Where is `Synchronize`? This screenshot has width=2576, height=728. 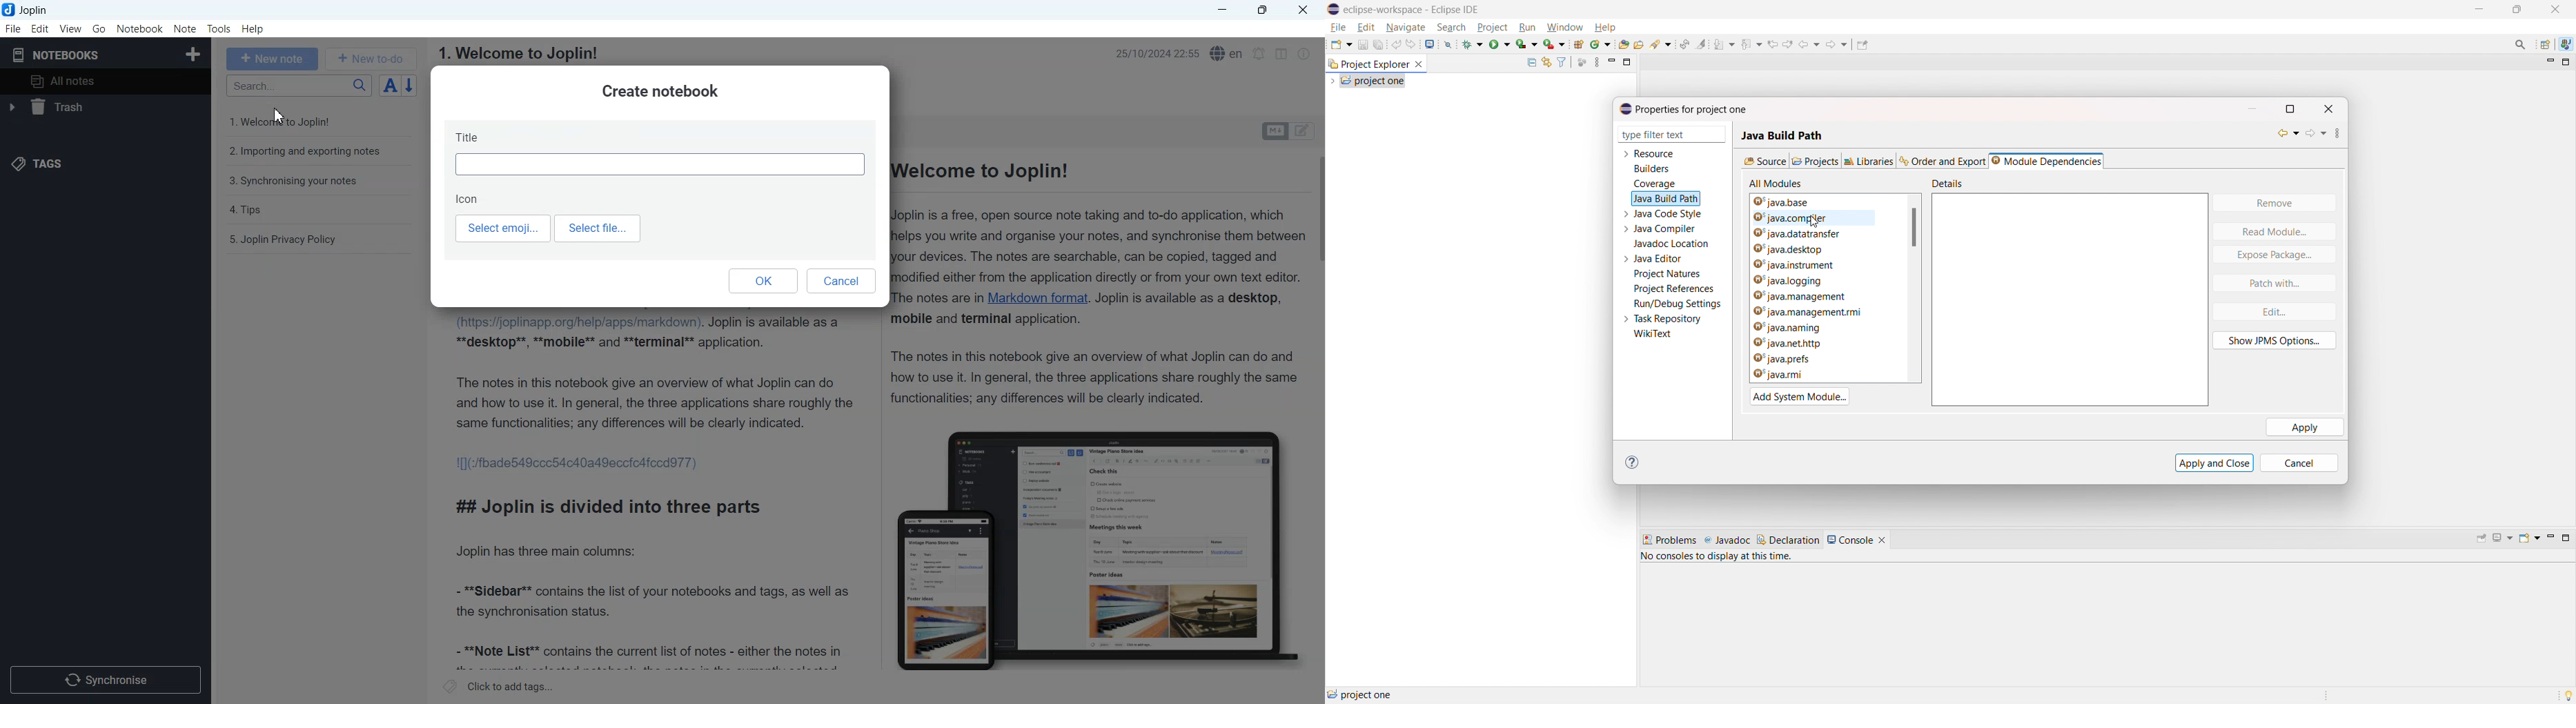
Synchronize is located at coordinates (105, 678).